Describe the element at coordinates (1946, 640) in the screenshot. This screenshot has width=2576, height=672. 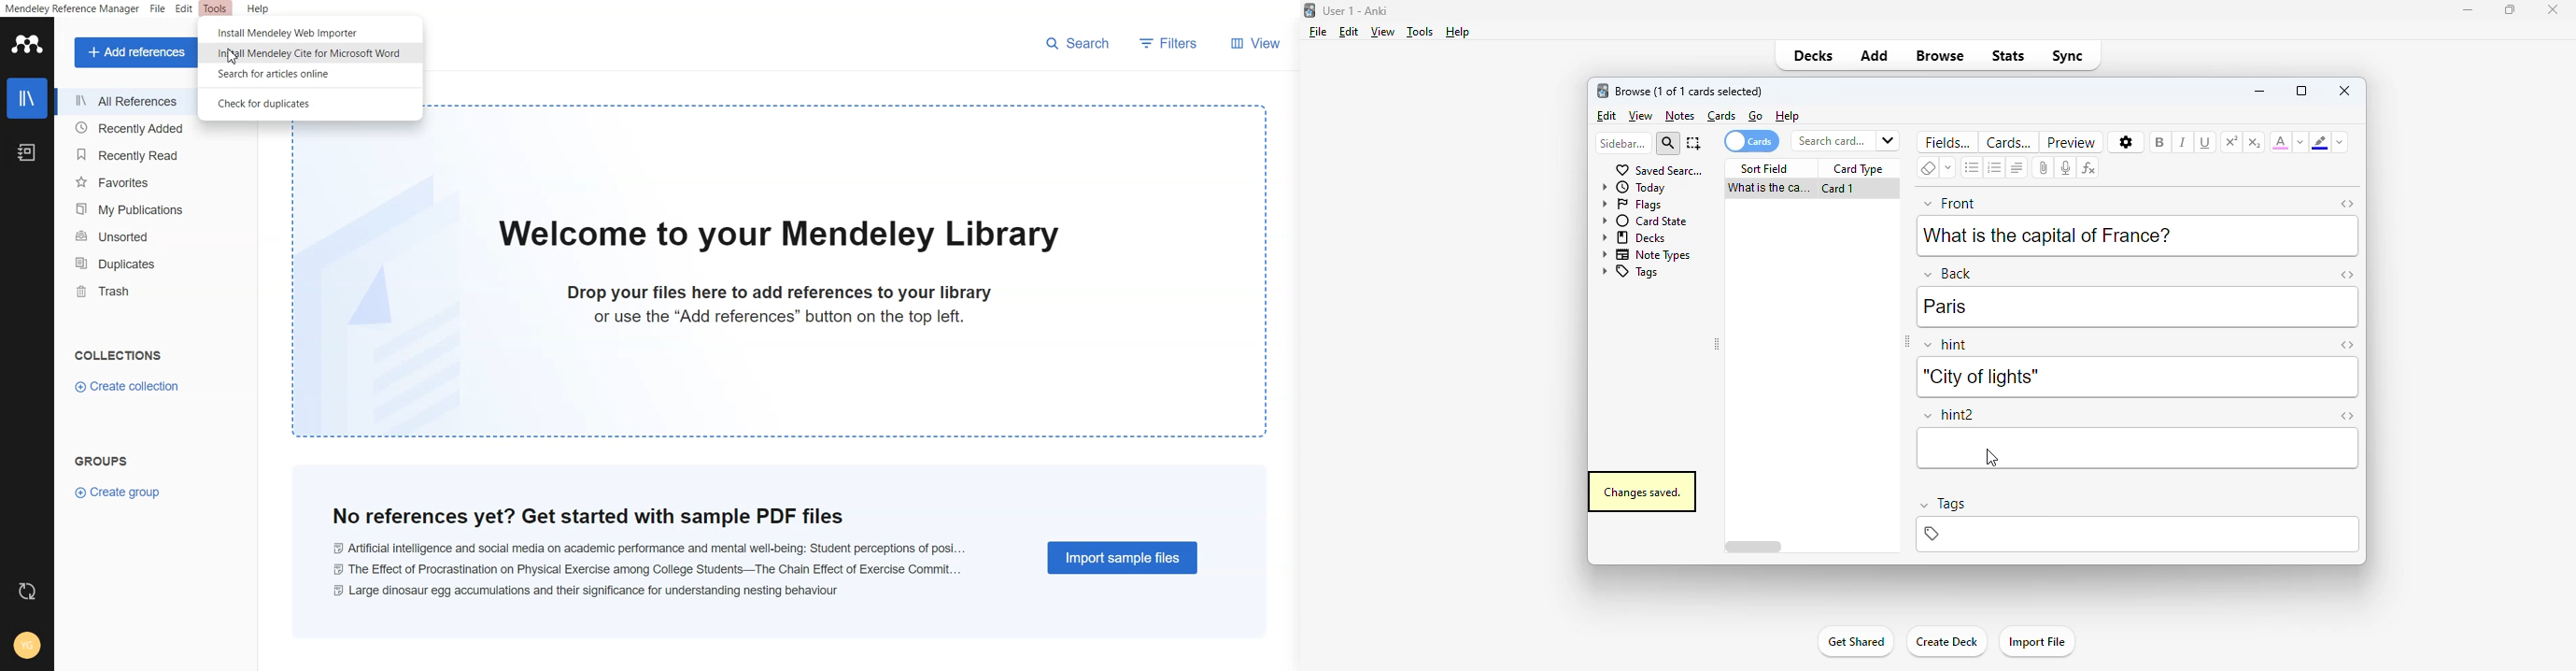
I see `create deck` at that location.